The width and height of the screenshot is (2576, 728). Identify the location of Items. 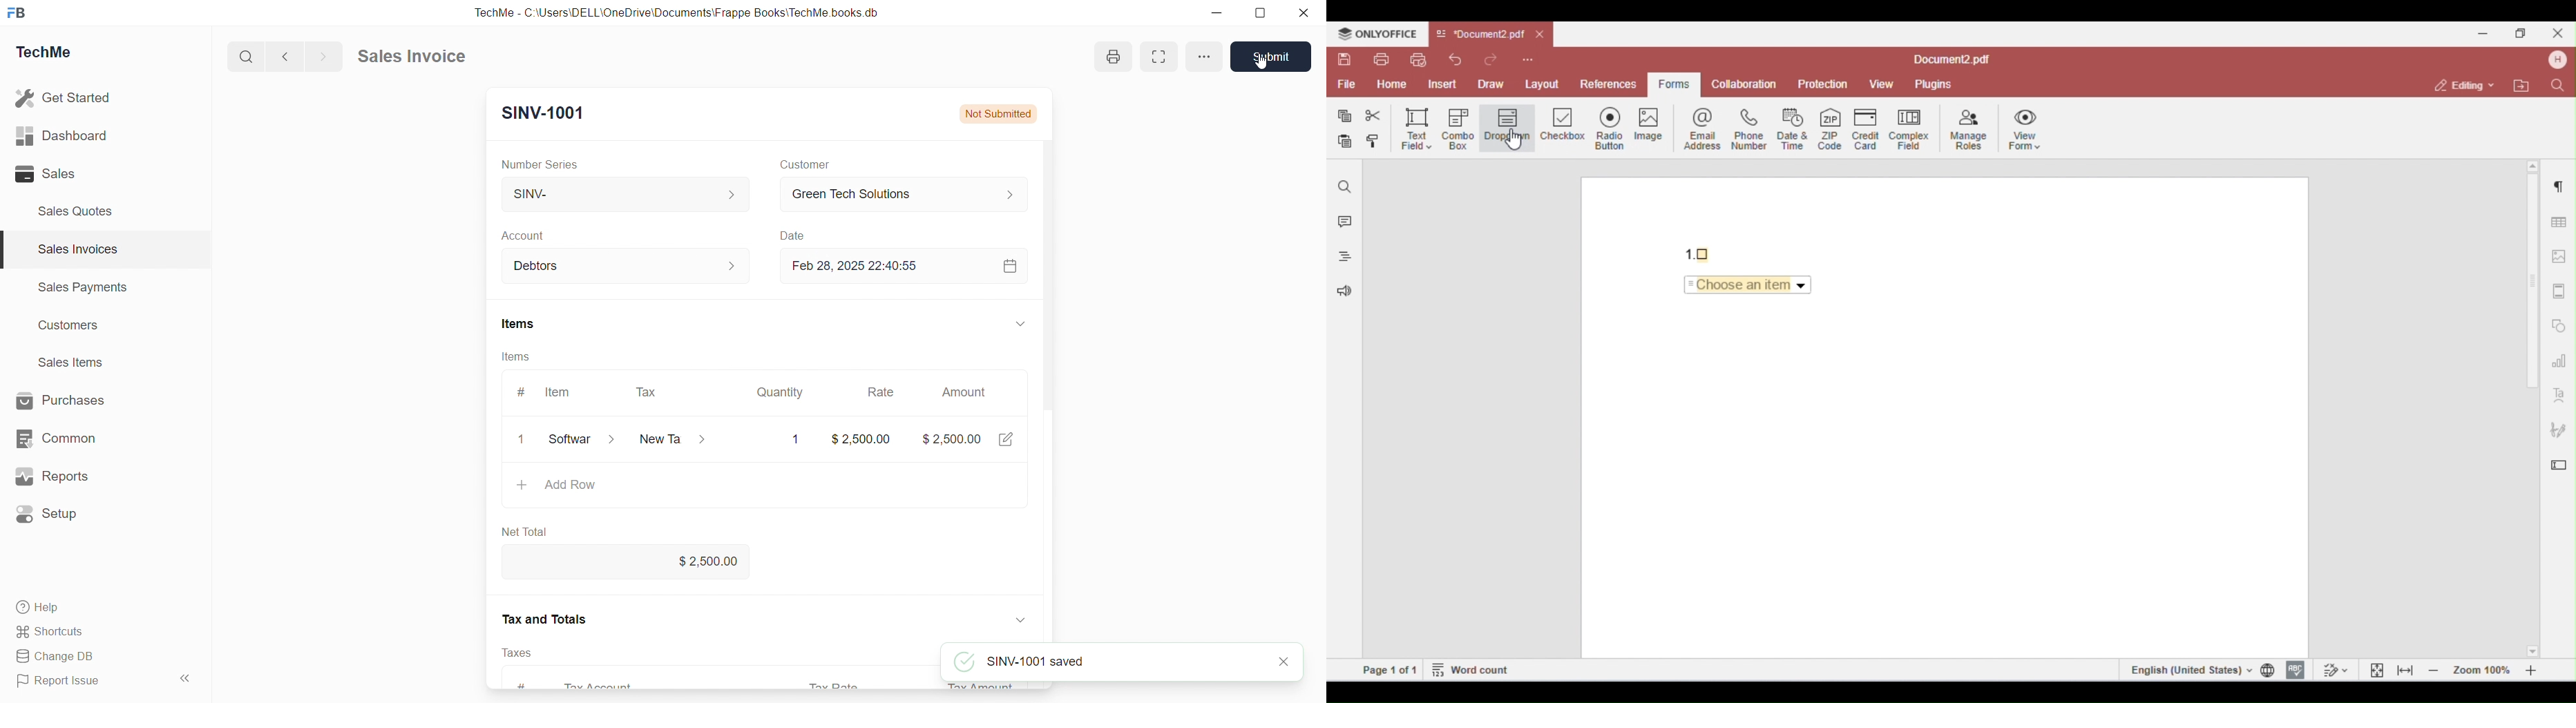
(515, 356).